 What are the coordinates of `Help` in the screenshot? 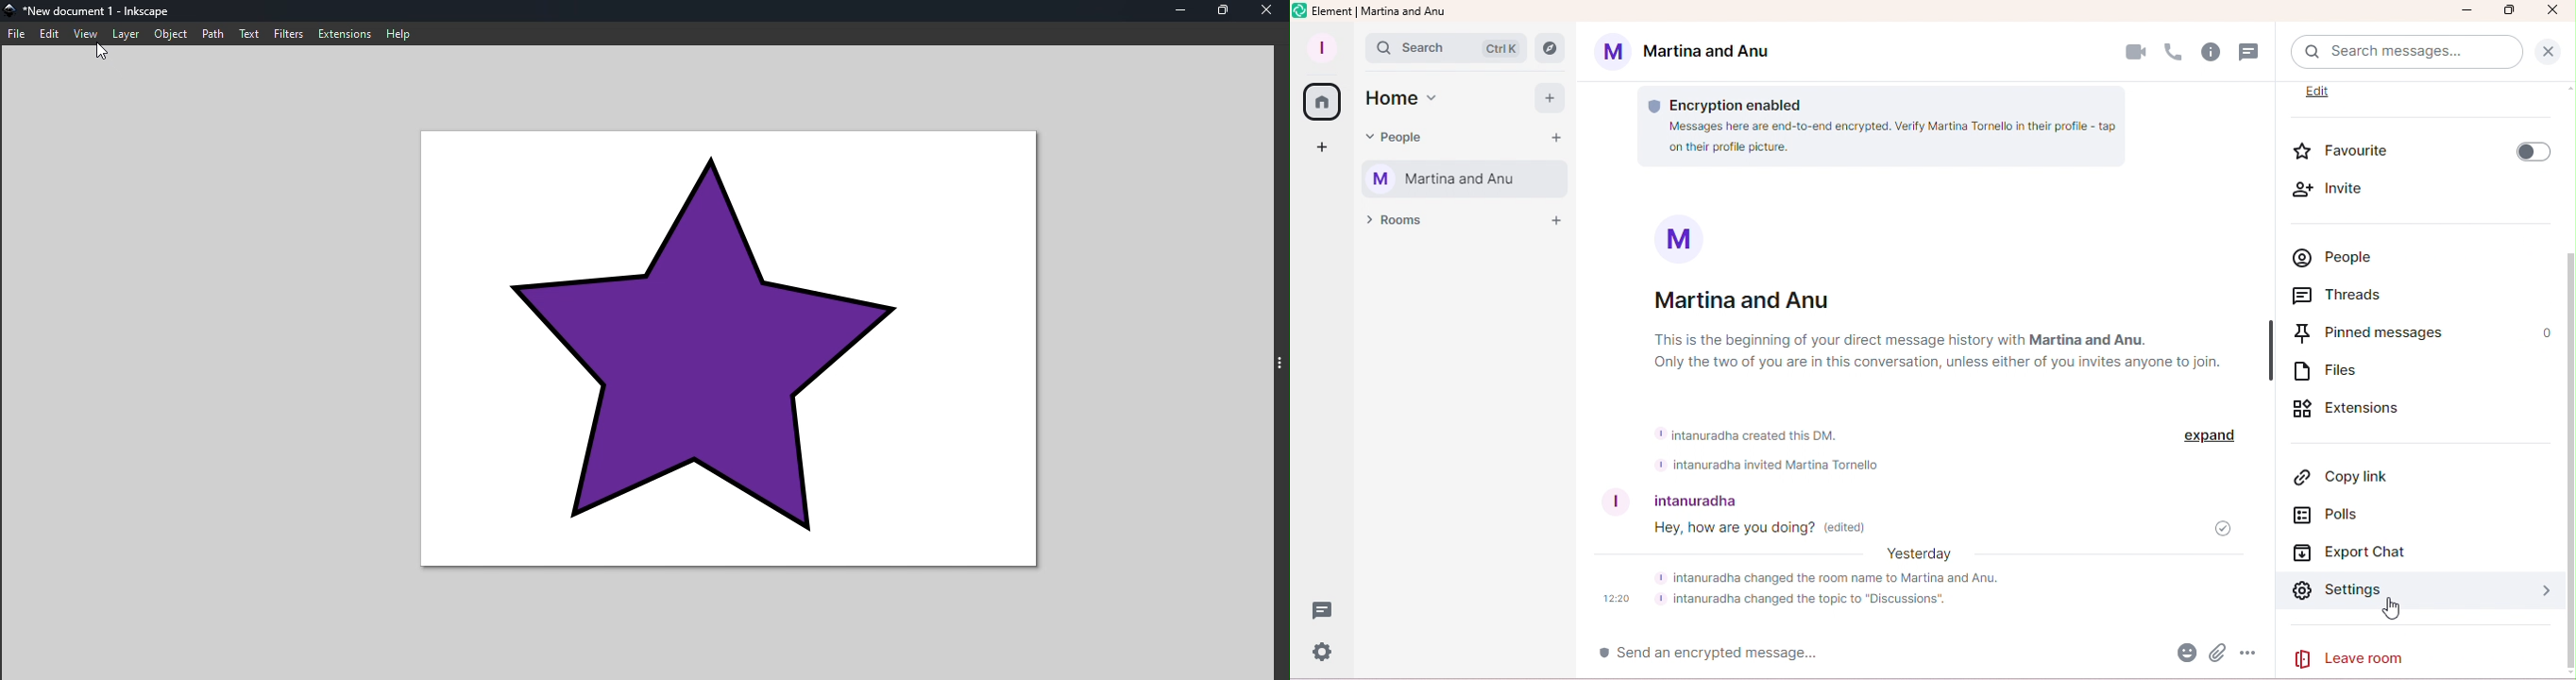 It's located at (398, 33).